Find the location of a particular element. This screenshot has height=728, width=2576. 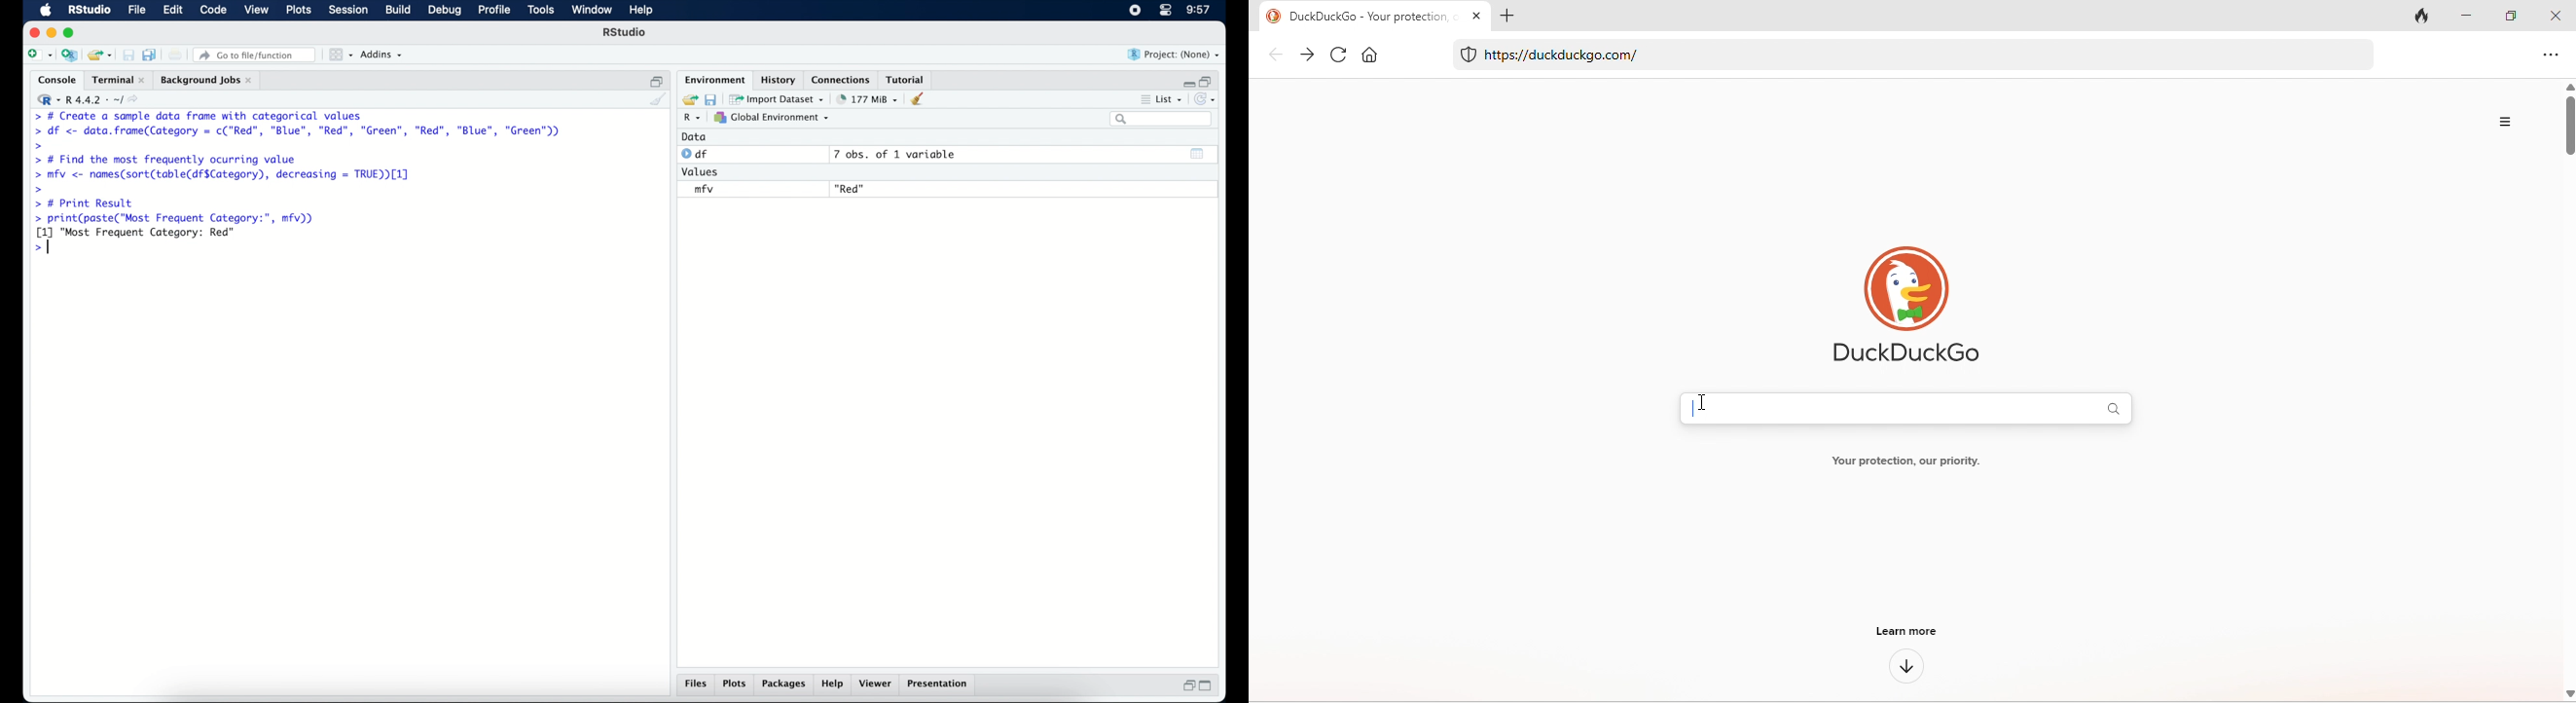

files is located at coordinates (695, 685).